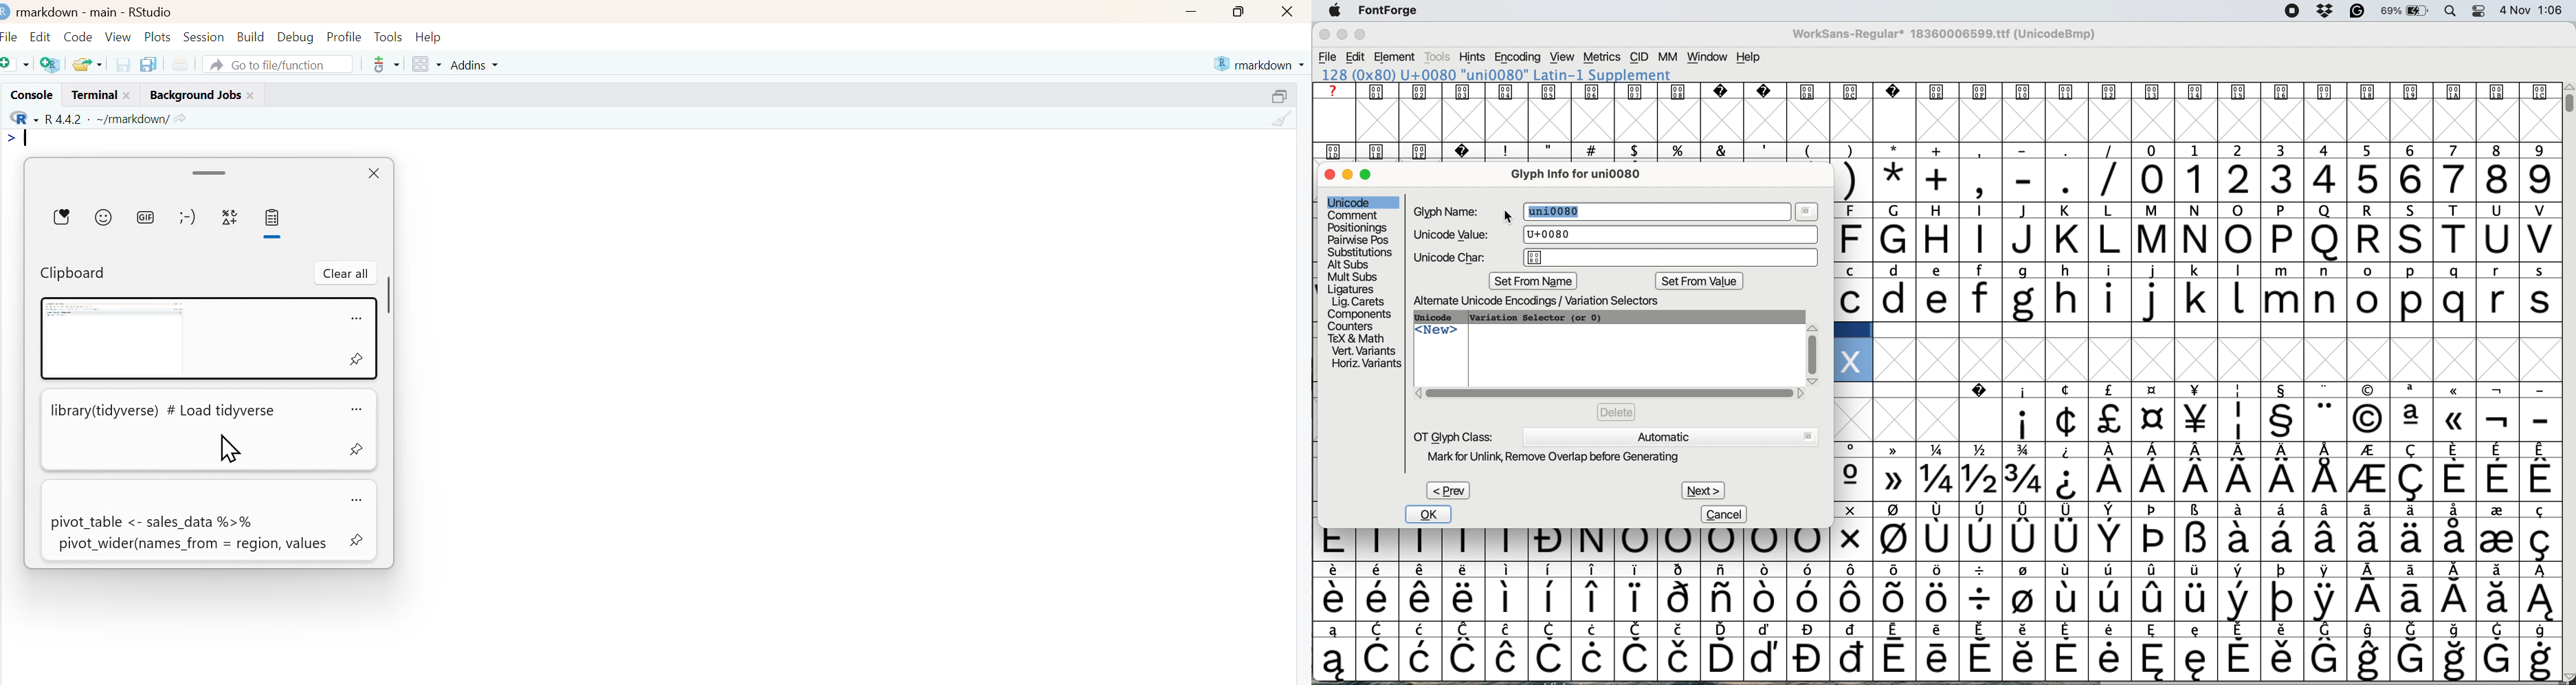  Describe the element at coordinates (1261, 63) in the screenshot. I see `markdown` at that location.